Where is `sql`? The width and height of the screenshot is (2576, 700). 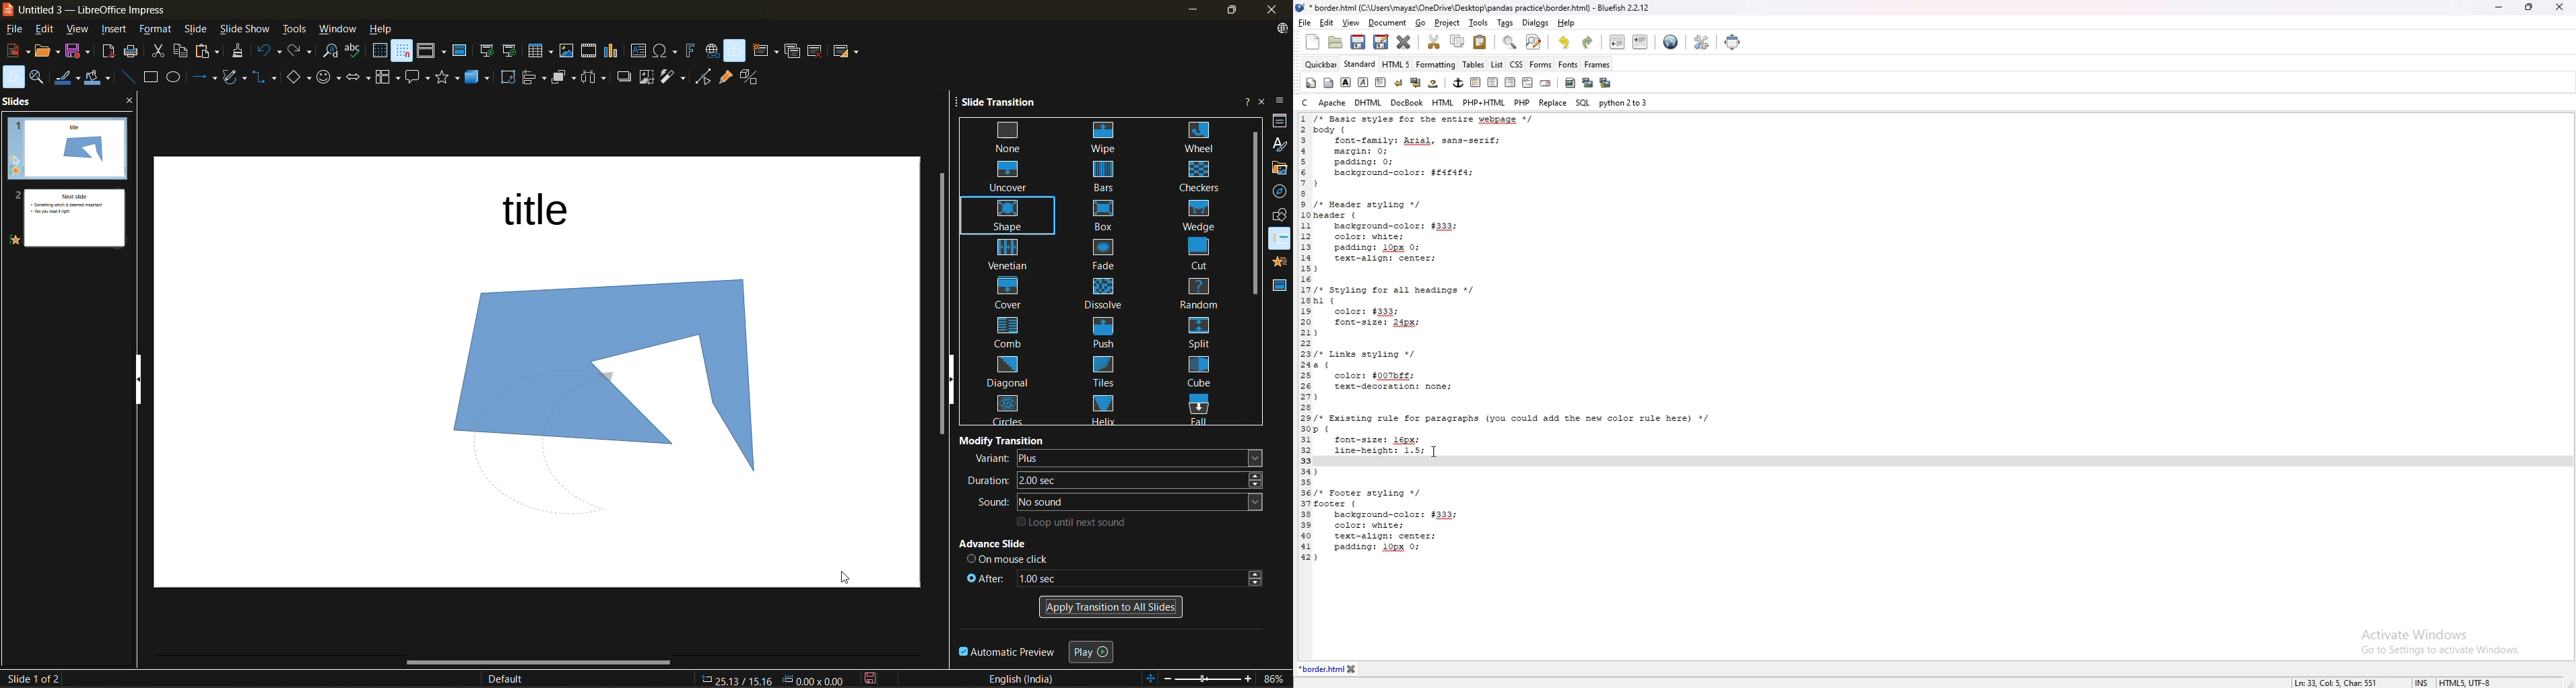 sql is located at coordinates (1583, 102).